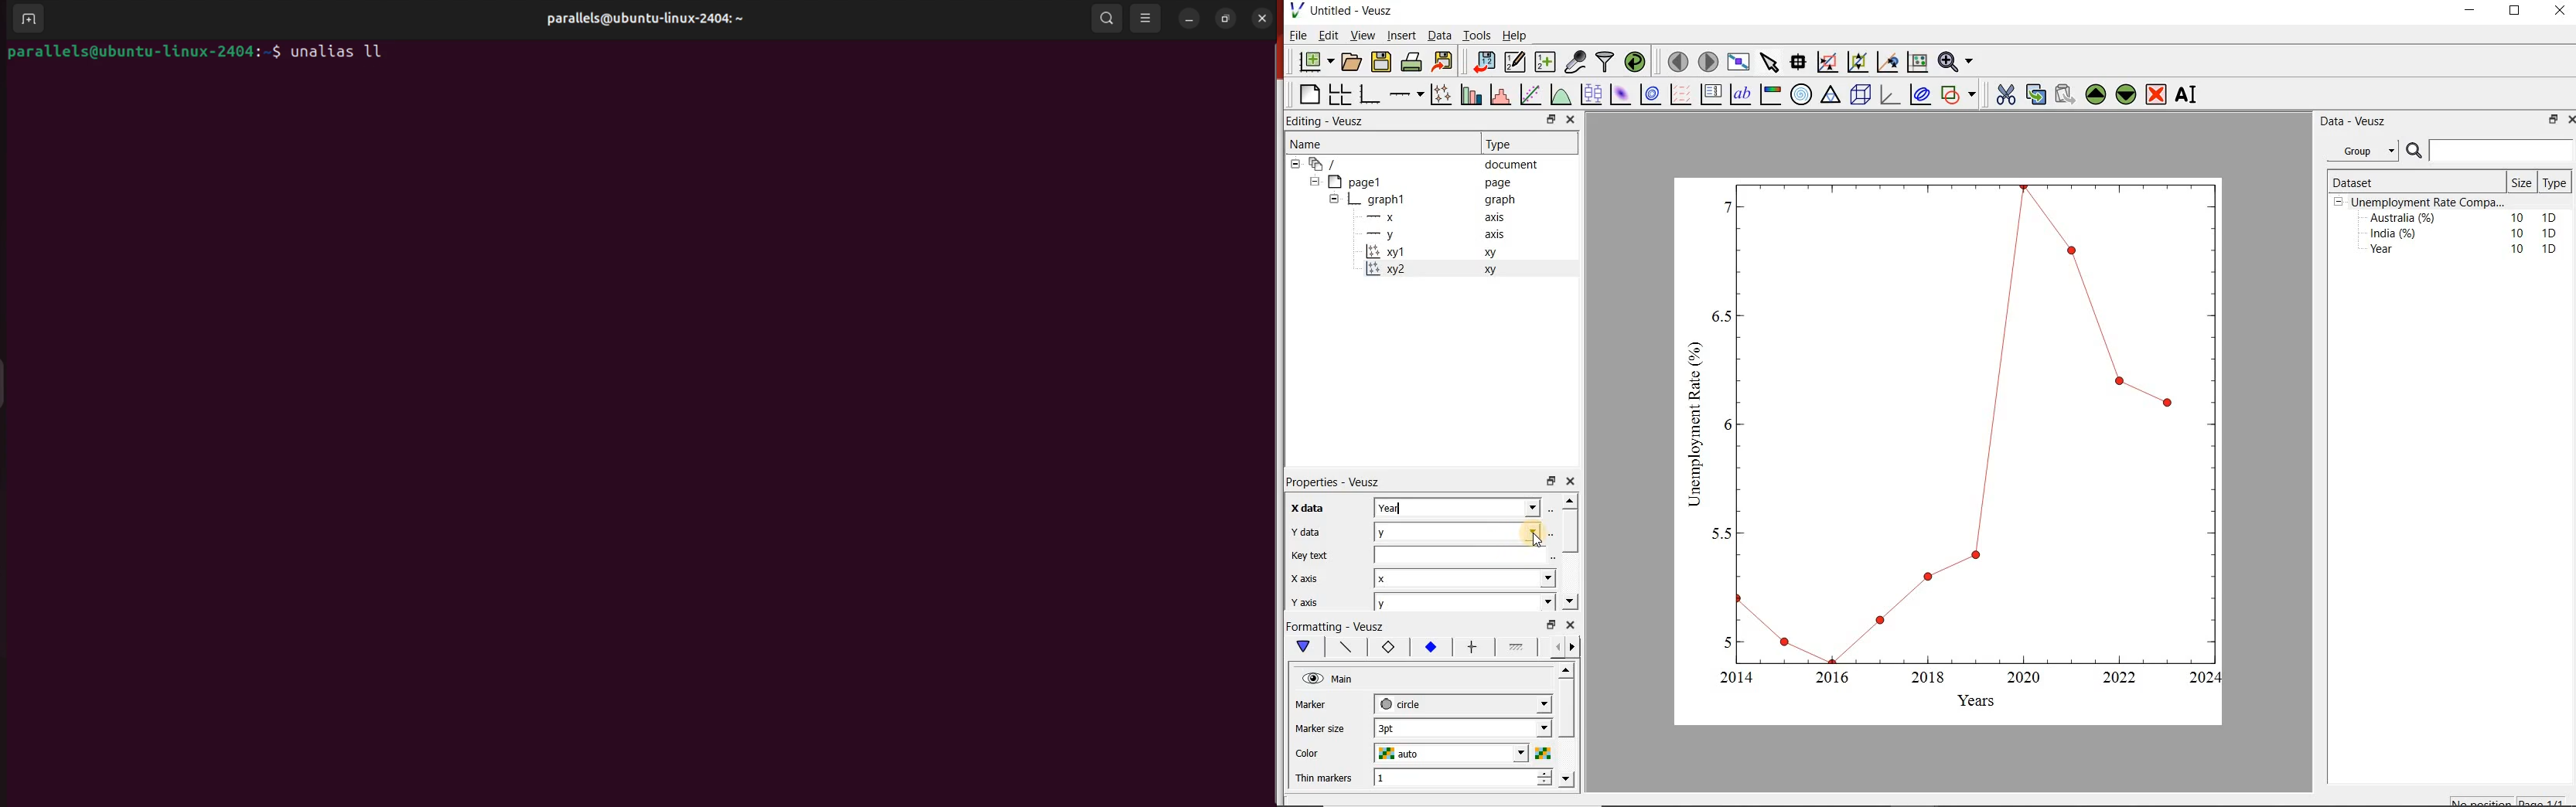 This screenshot has height=812, width=2576. Describe the element at coordinates (1469, 94) in the screenshot. I see `bar graphs` at that location.